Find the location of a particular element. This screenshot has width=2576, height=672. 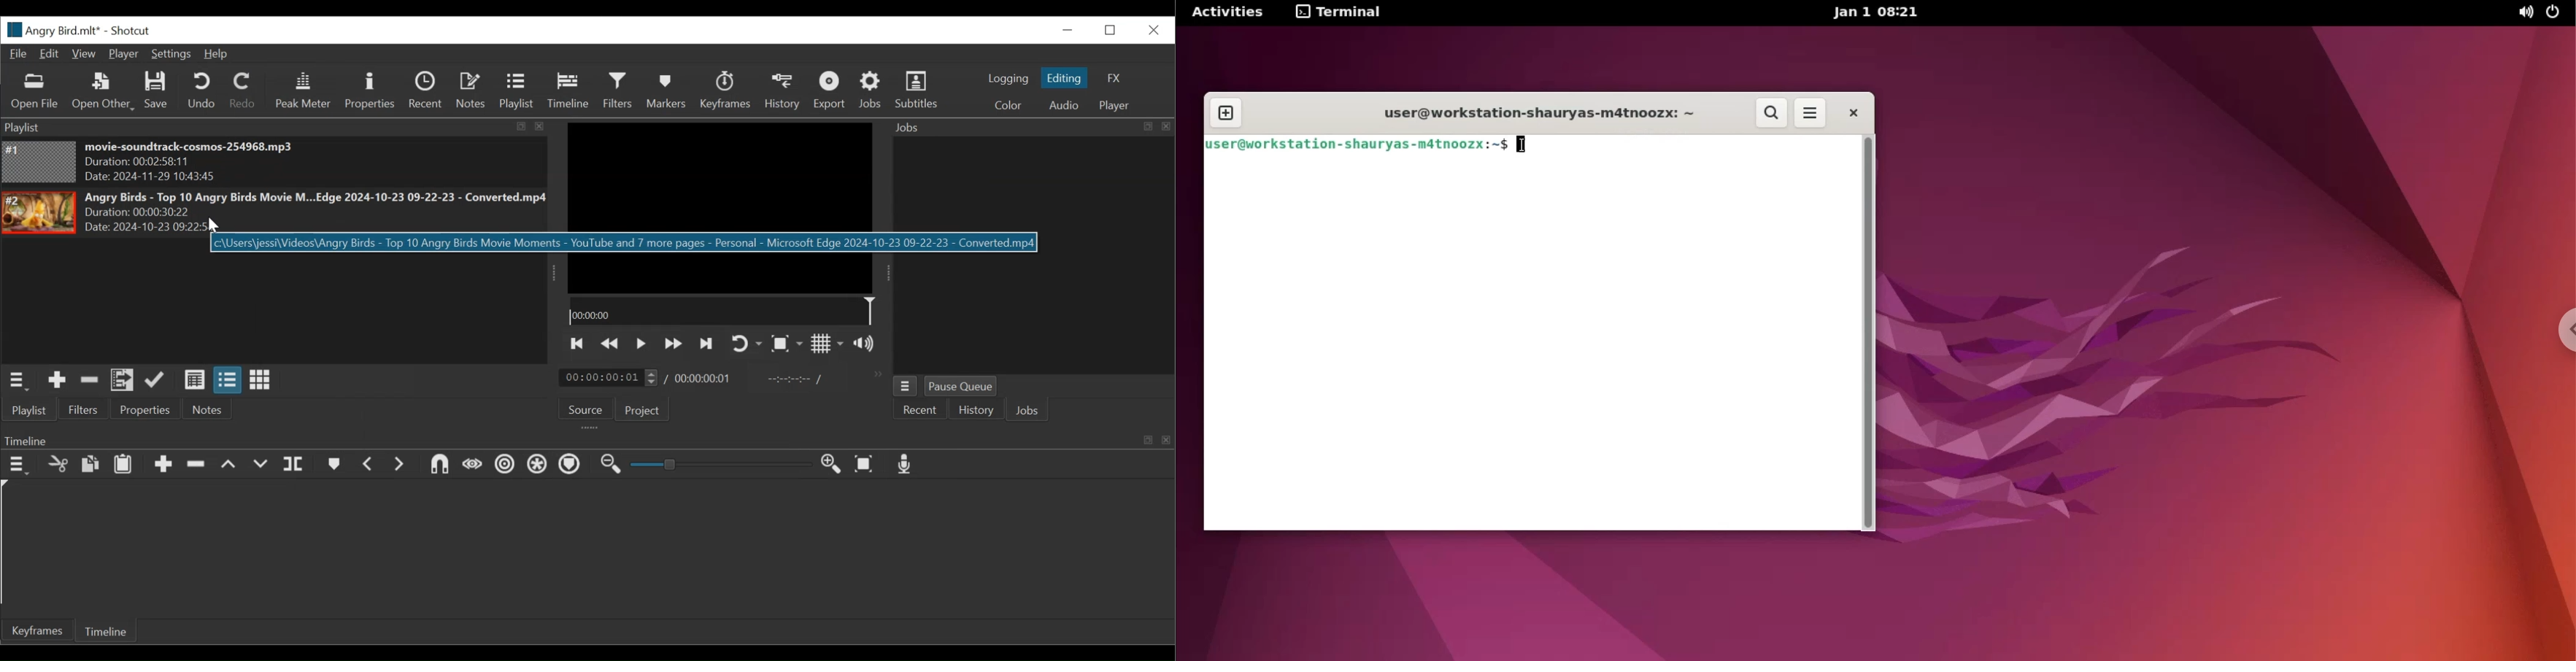

scrollbar is located at coordinates (1869, 333).